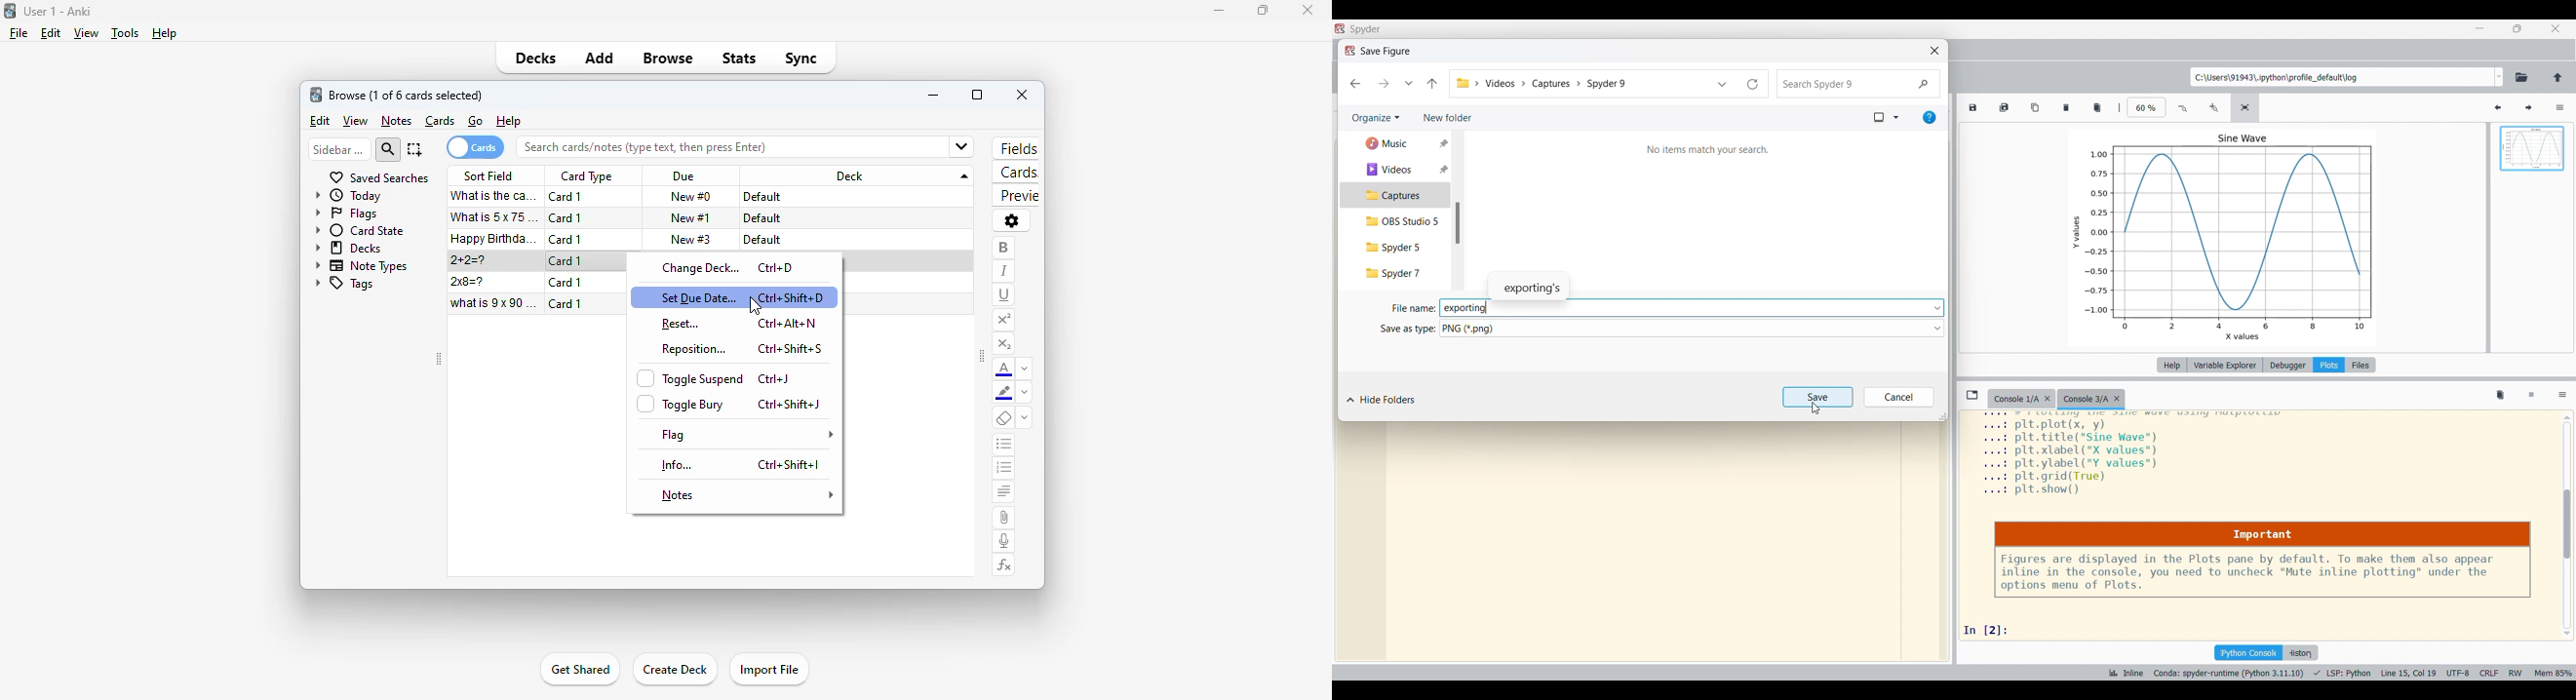  What do you see at coordinates (58, 11) in the screenshot?
I see `User 1 - Anki` at bounding box center [58, 11].